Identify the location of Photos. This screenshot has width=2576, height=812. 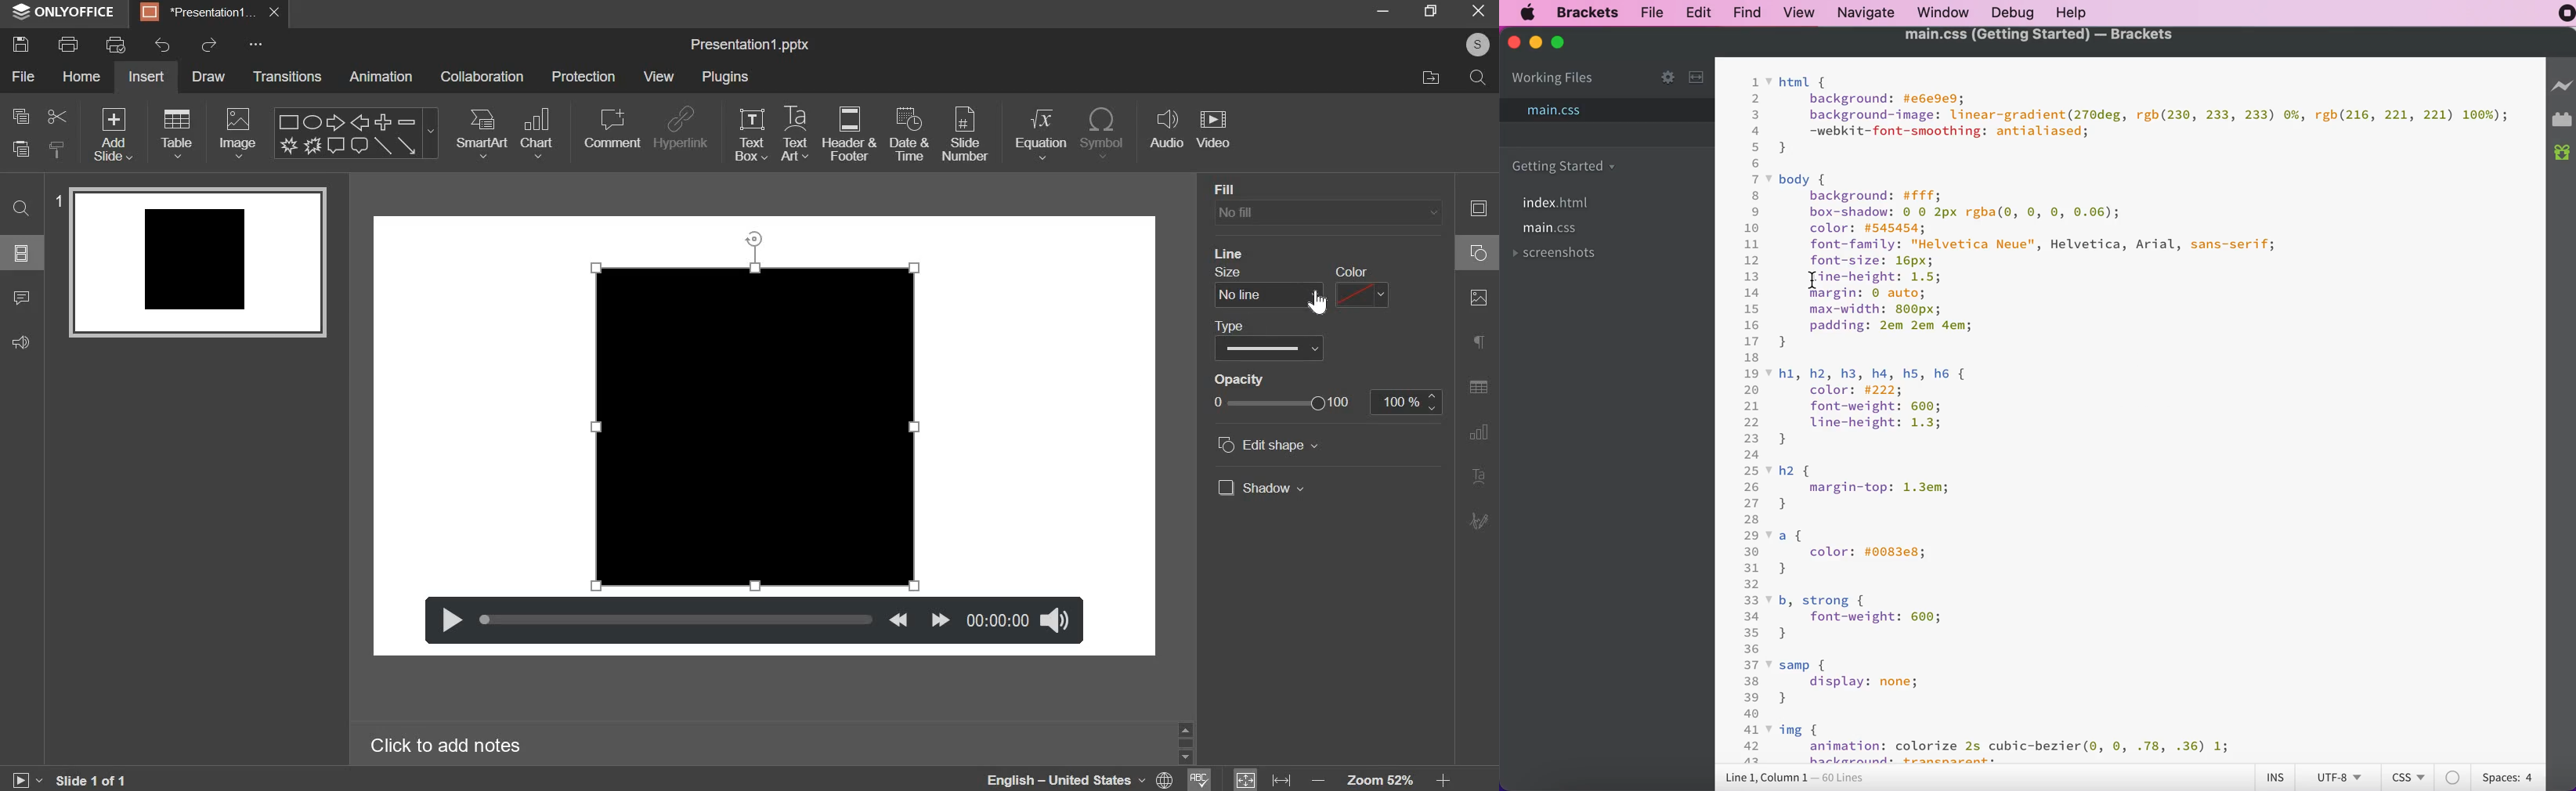
(1477, 299).